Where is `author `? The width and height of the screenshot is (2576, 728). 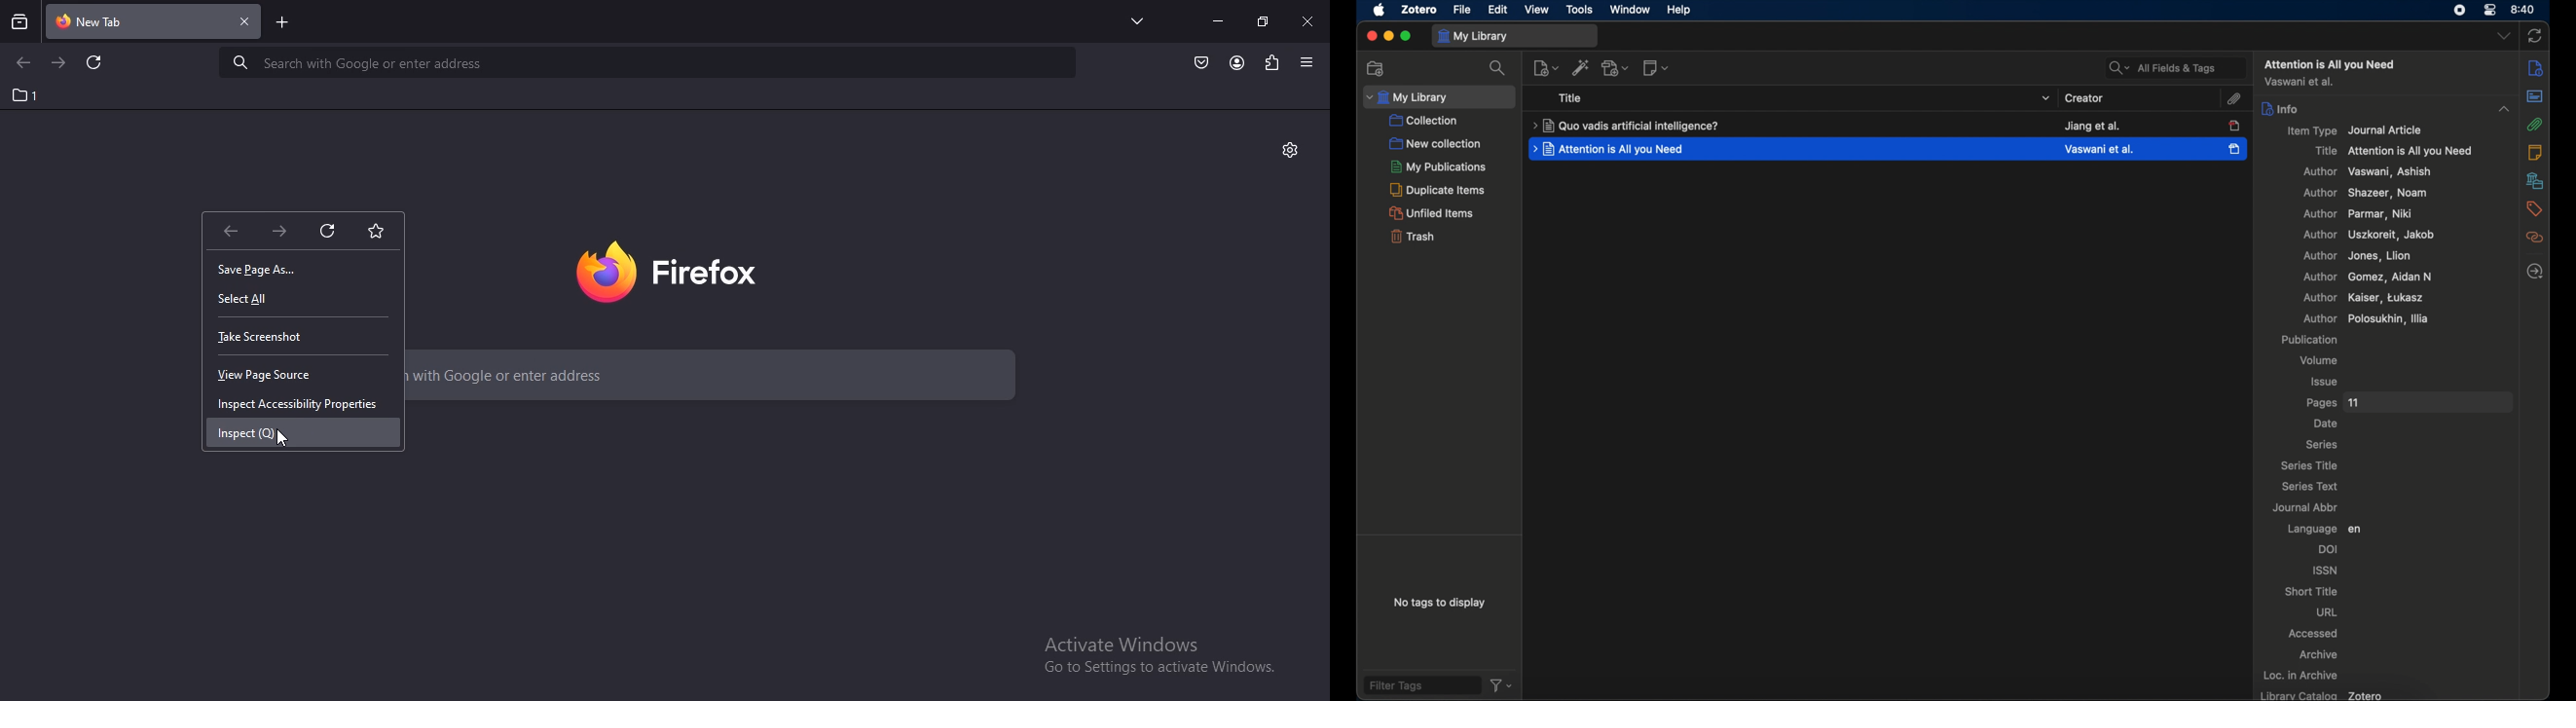
author  is located at coordinates (2300, 82).